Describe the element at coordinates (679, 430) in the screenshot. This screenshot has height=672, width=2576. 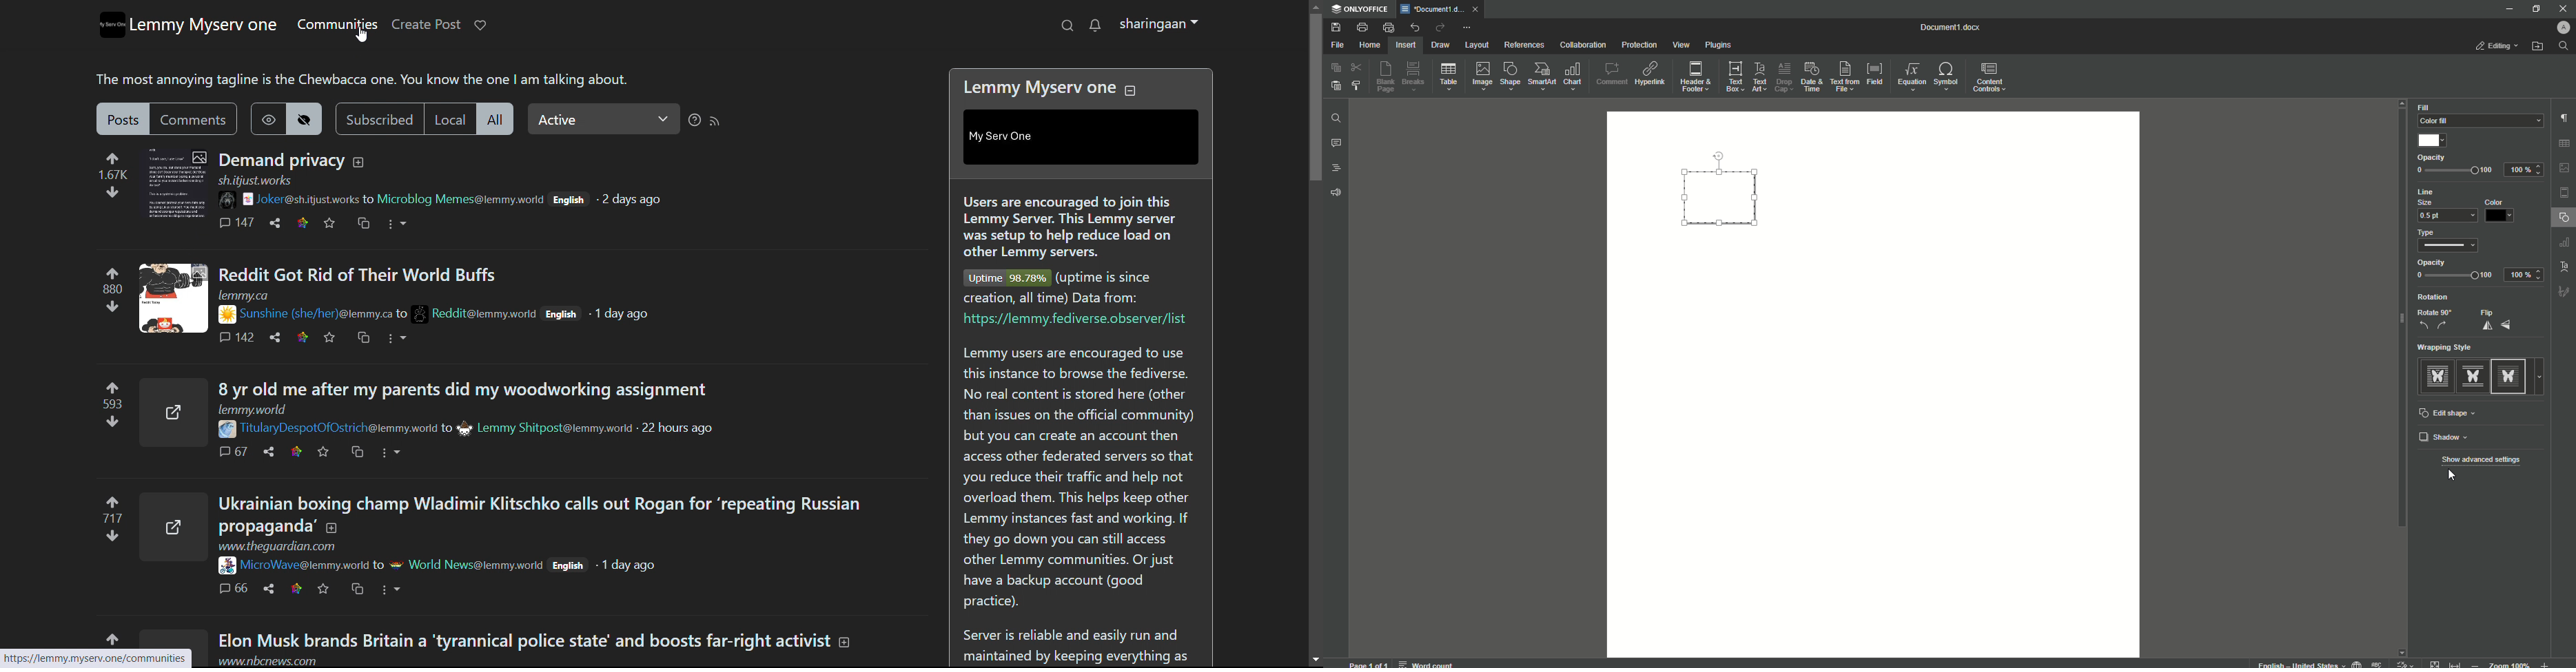
I see `22 hours ago` at that location.